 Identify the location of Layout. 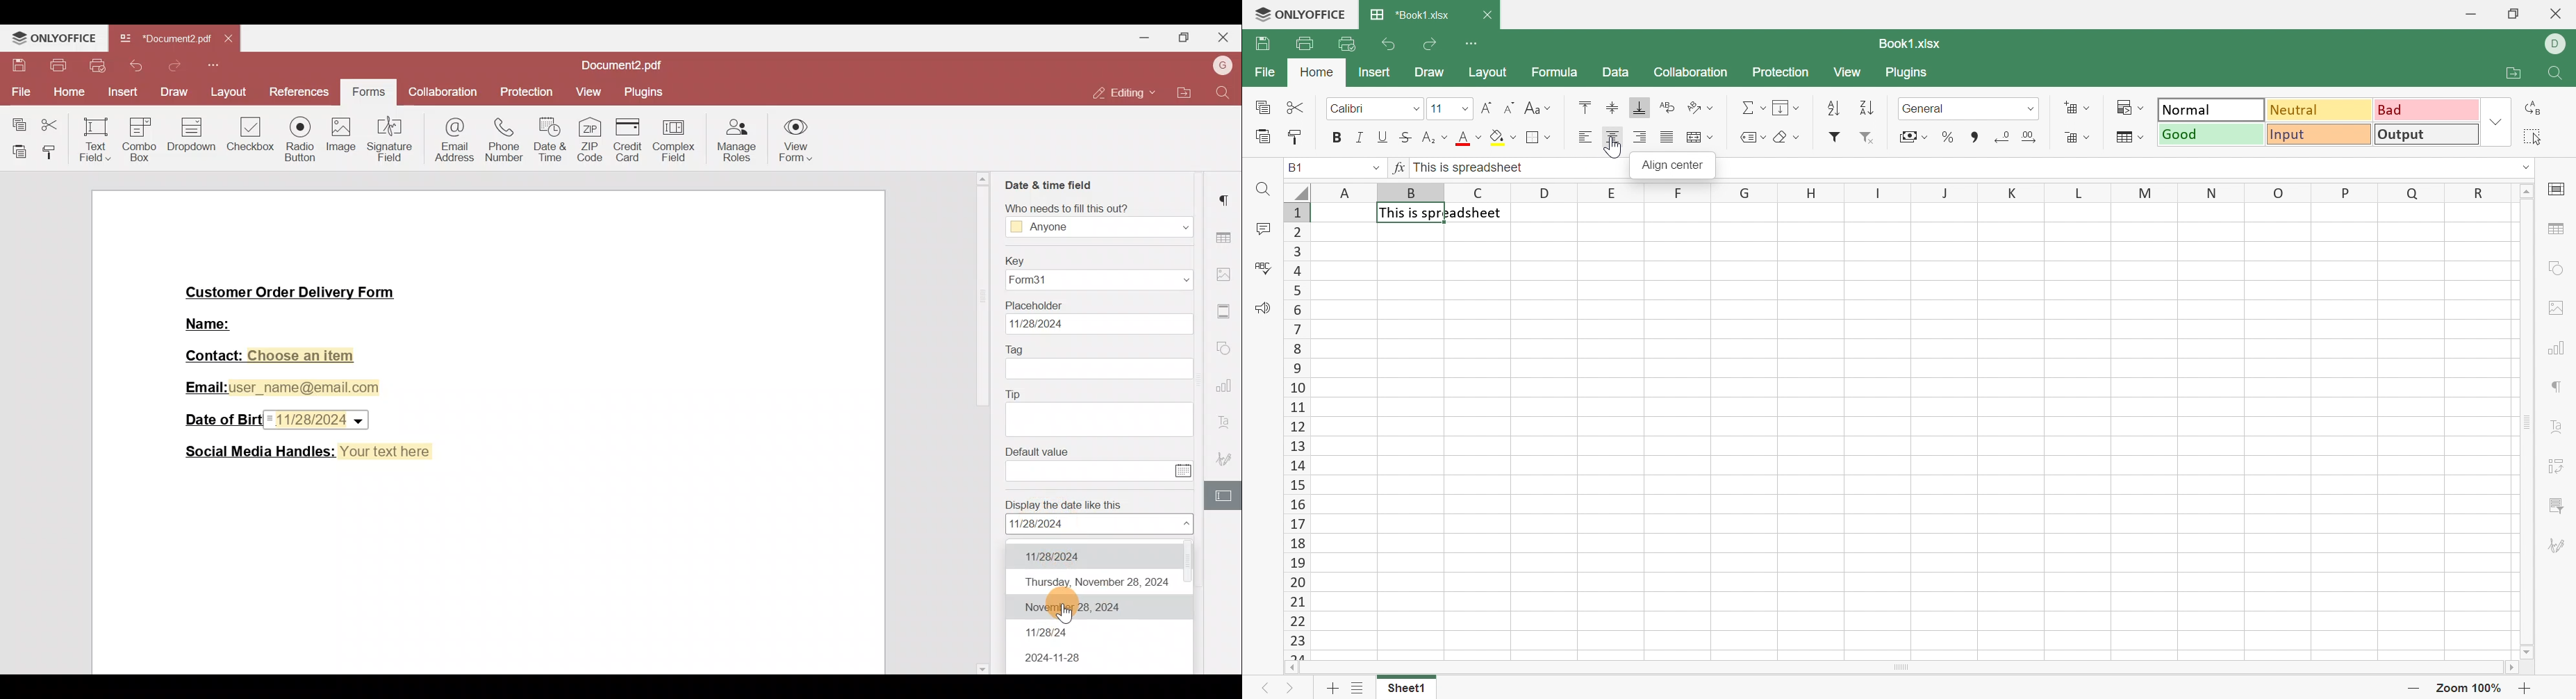
(1491, 72).